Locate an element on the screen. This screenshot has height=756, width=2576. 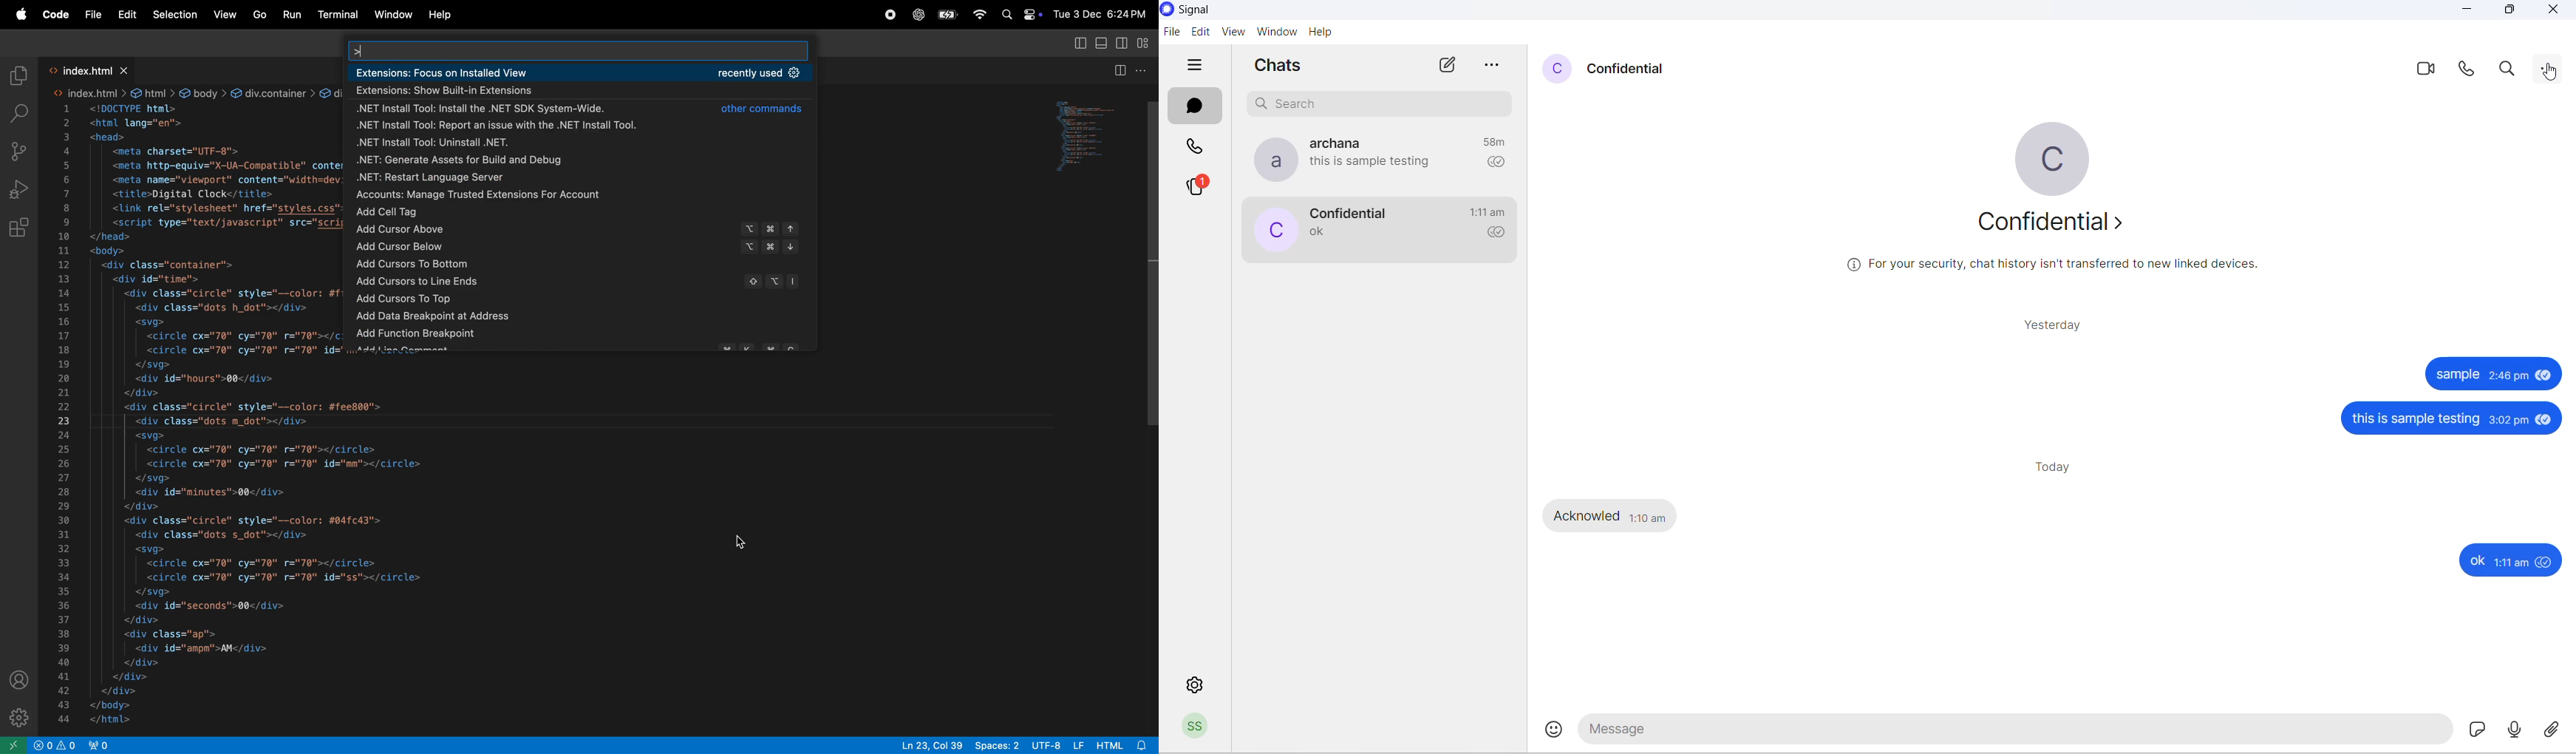
ok is located at coordinates (2476, 560).